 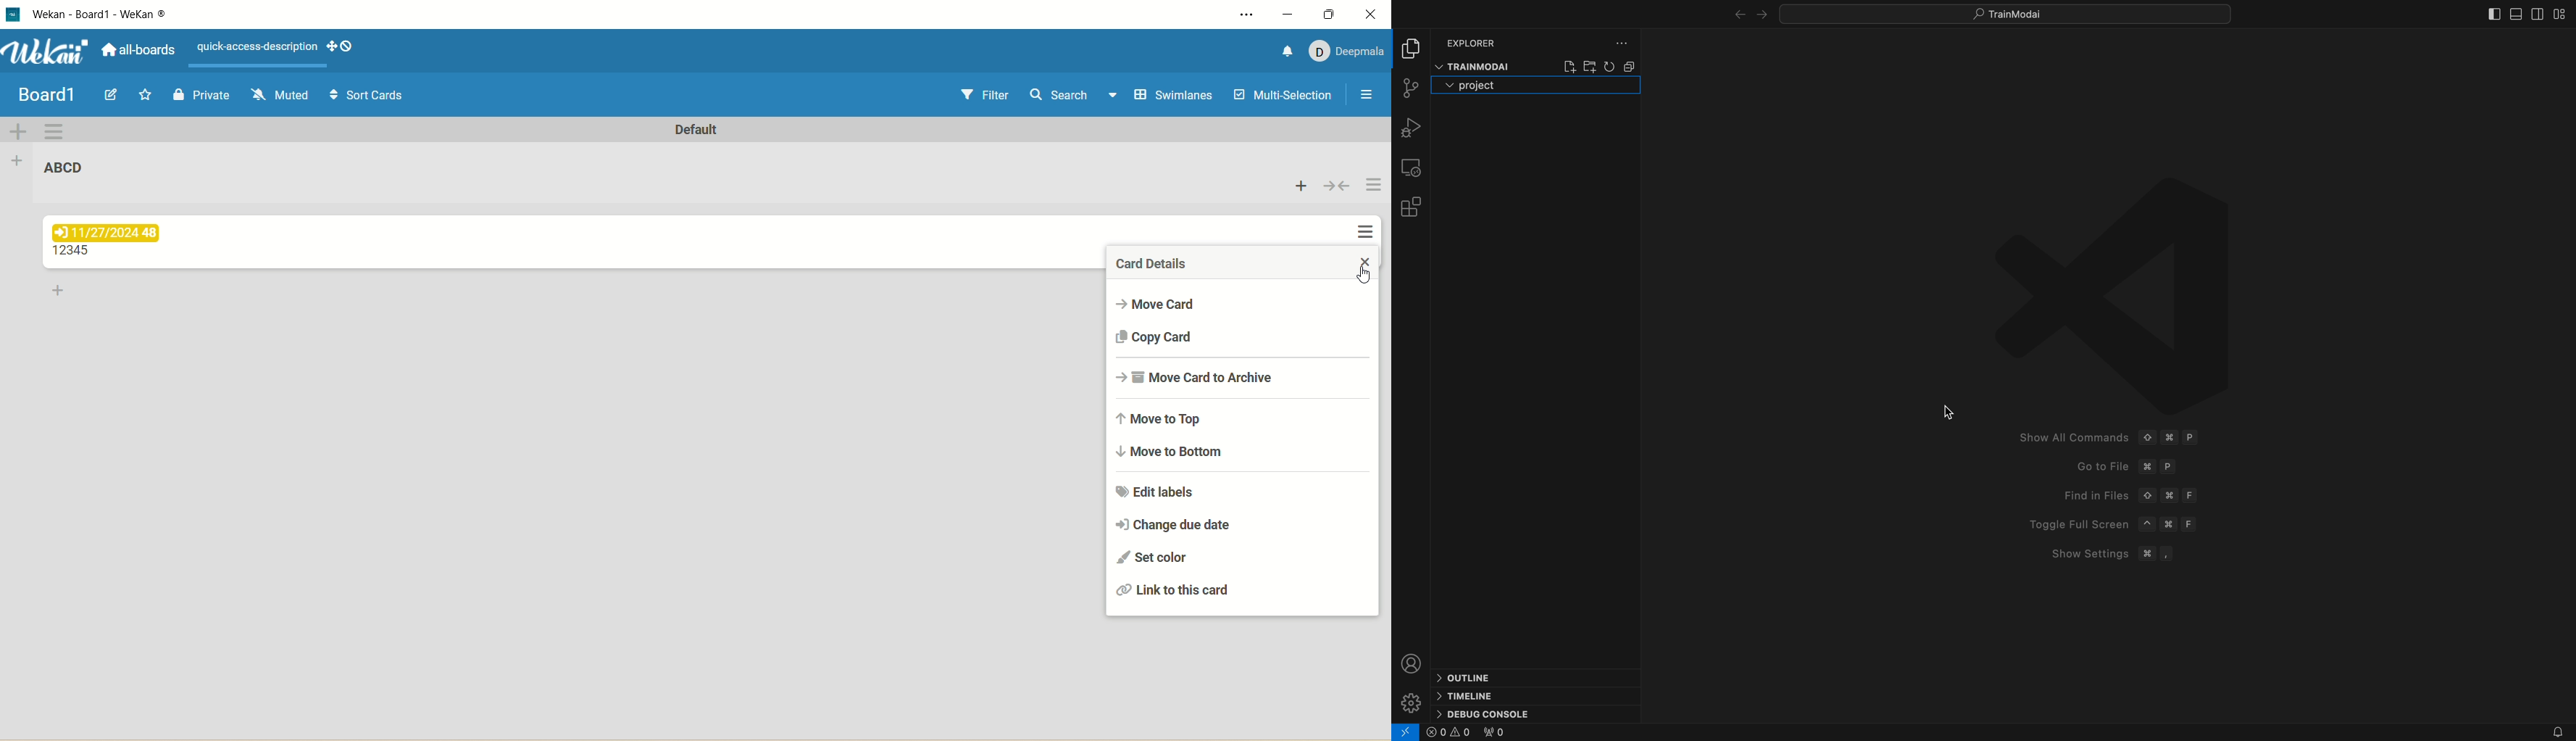 What do you see at coordinates (1175, 454) in the screenshot?
I see `move to bottom` at bounding box center [1175, 454].